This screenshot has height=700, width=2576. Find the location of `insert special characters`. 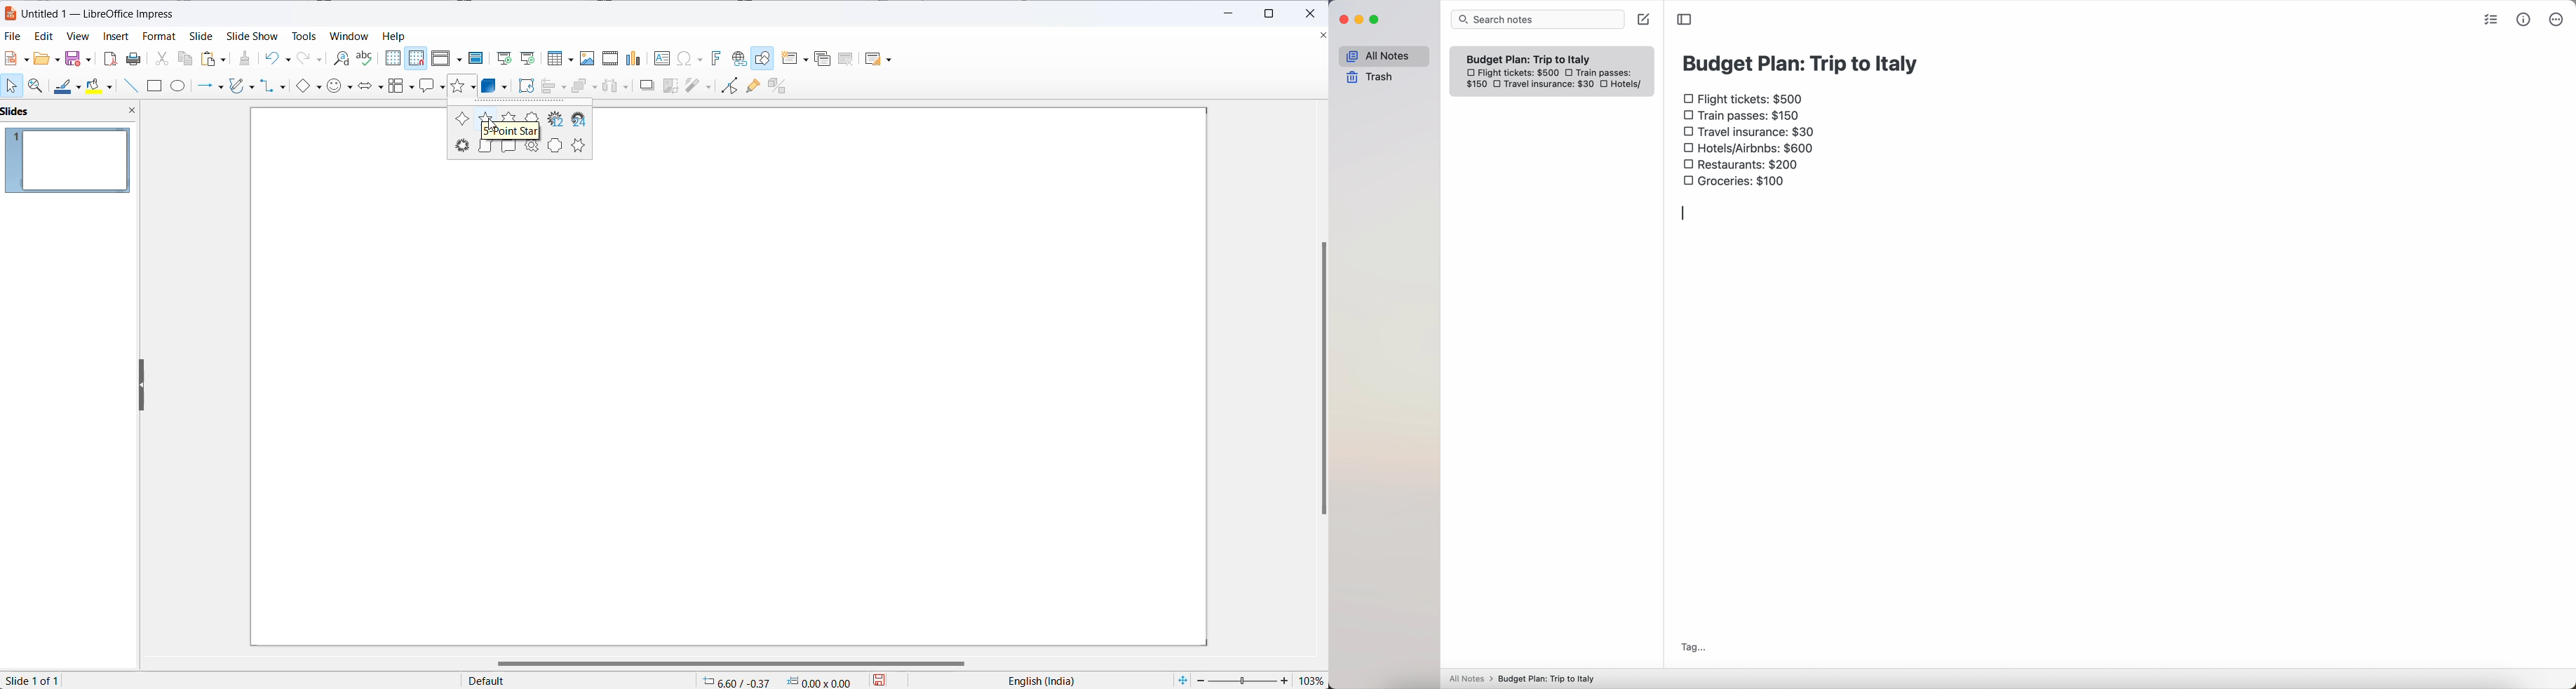

insert special characters is located at coordinates (689, 58).